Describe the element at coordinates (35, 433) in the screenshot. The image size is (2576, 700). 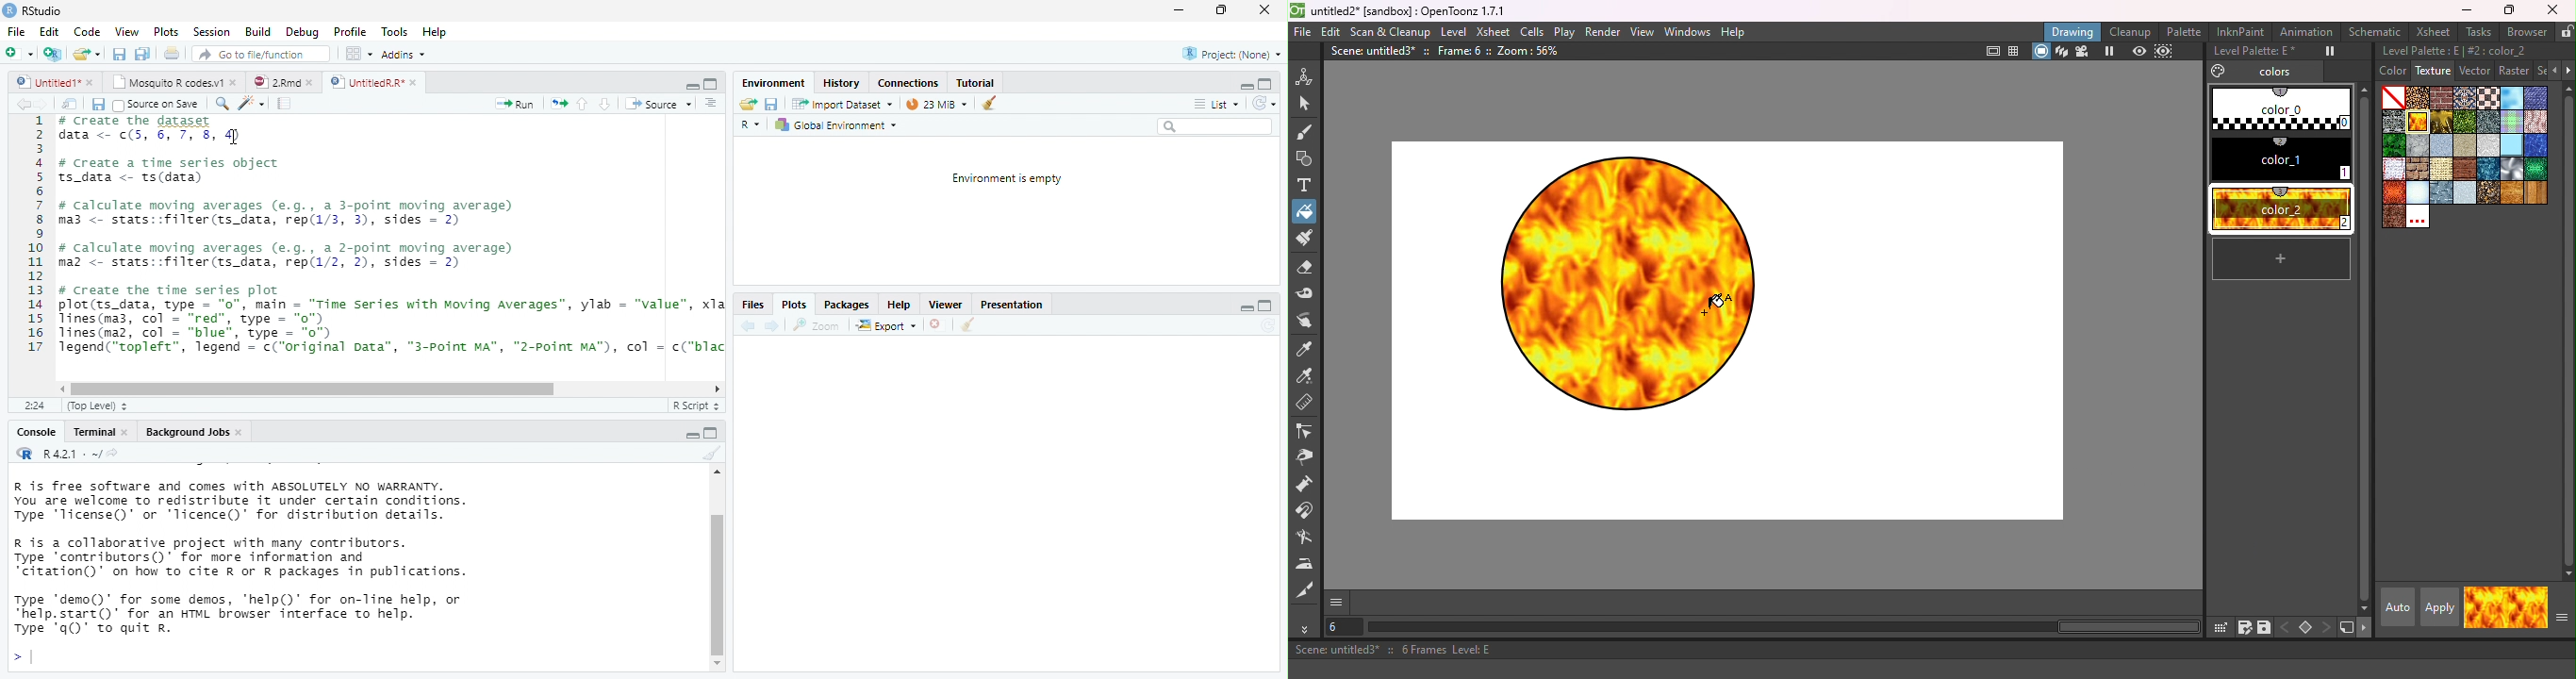
I see `Console` at that location.